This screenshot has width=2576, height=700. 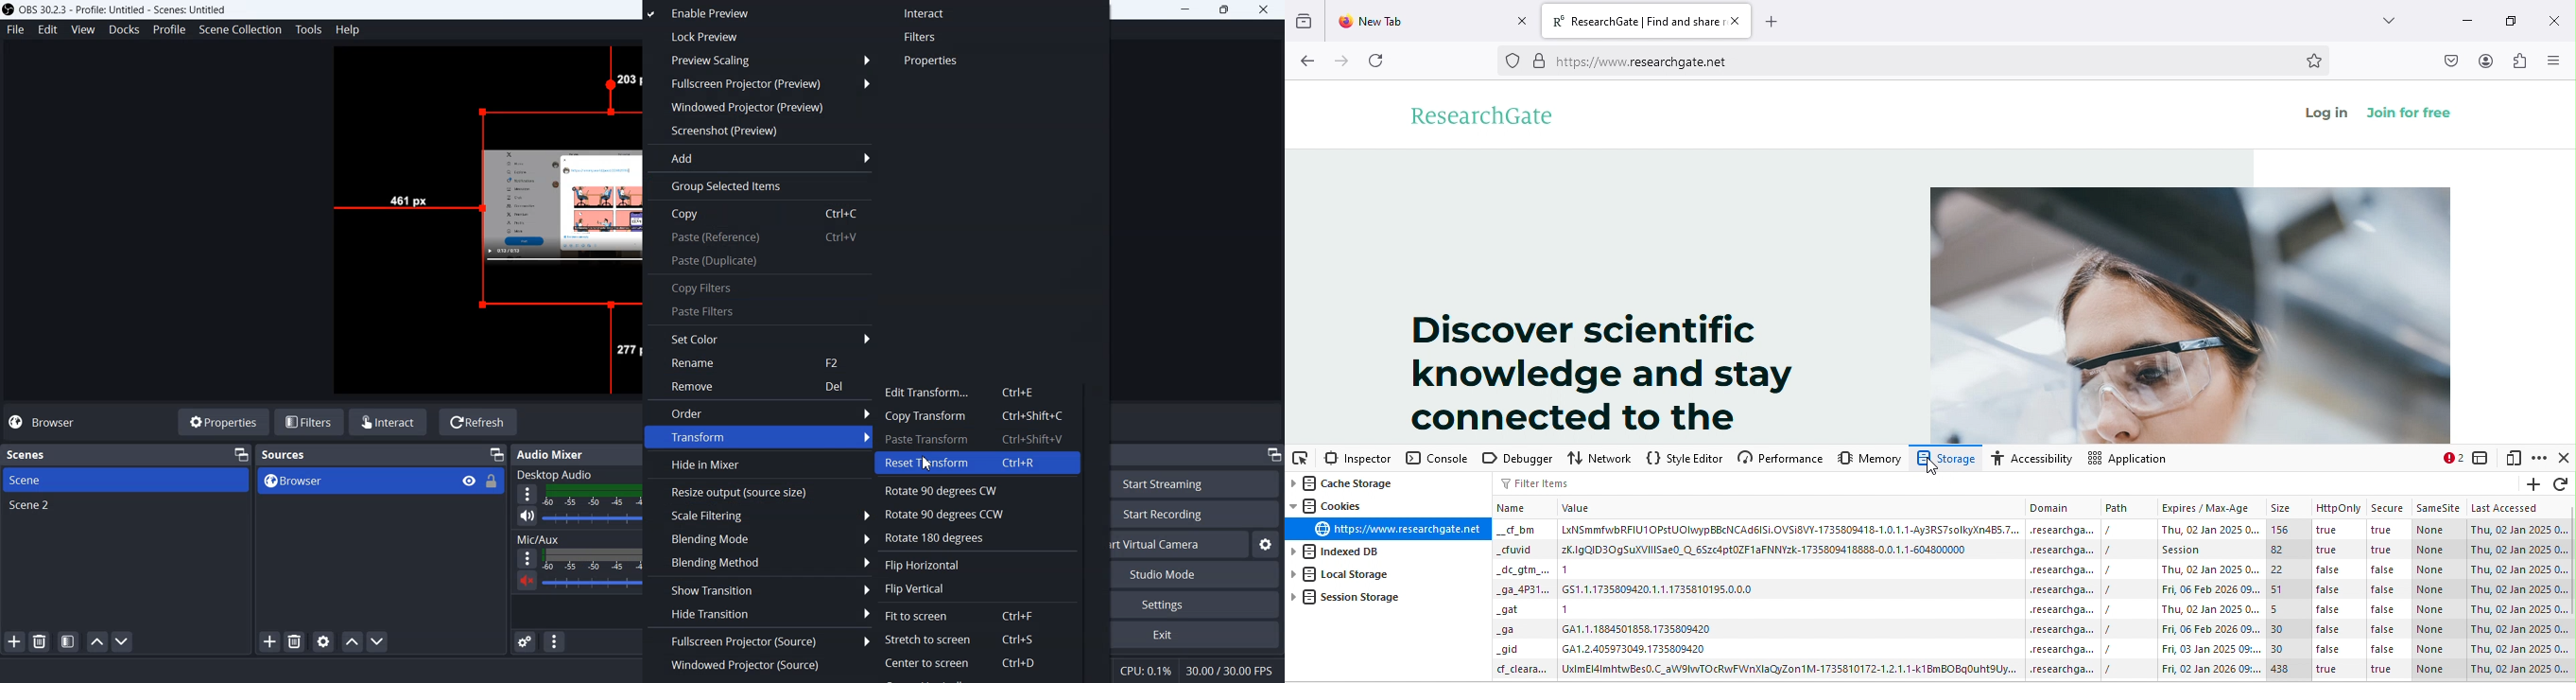 I want to click on Refresh, so click(x=477, y=423).